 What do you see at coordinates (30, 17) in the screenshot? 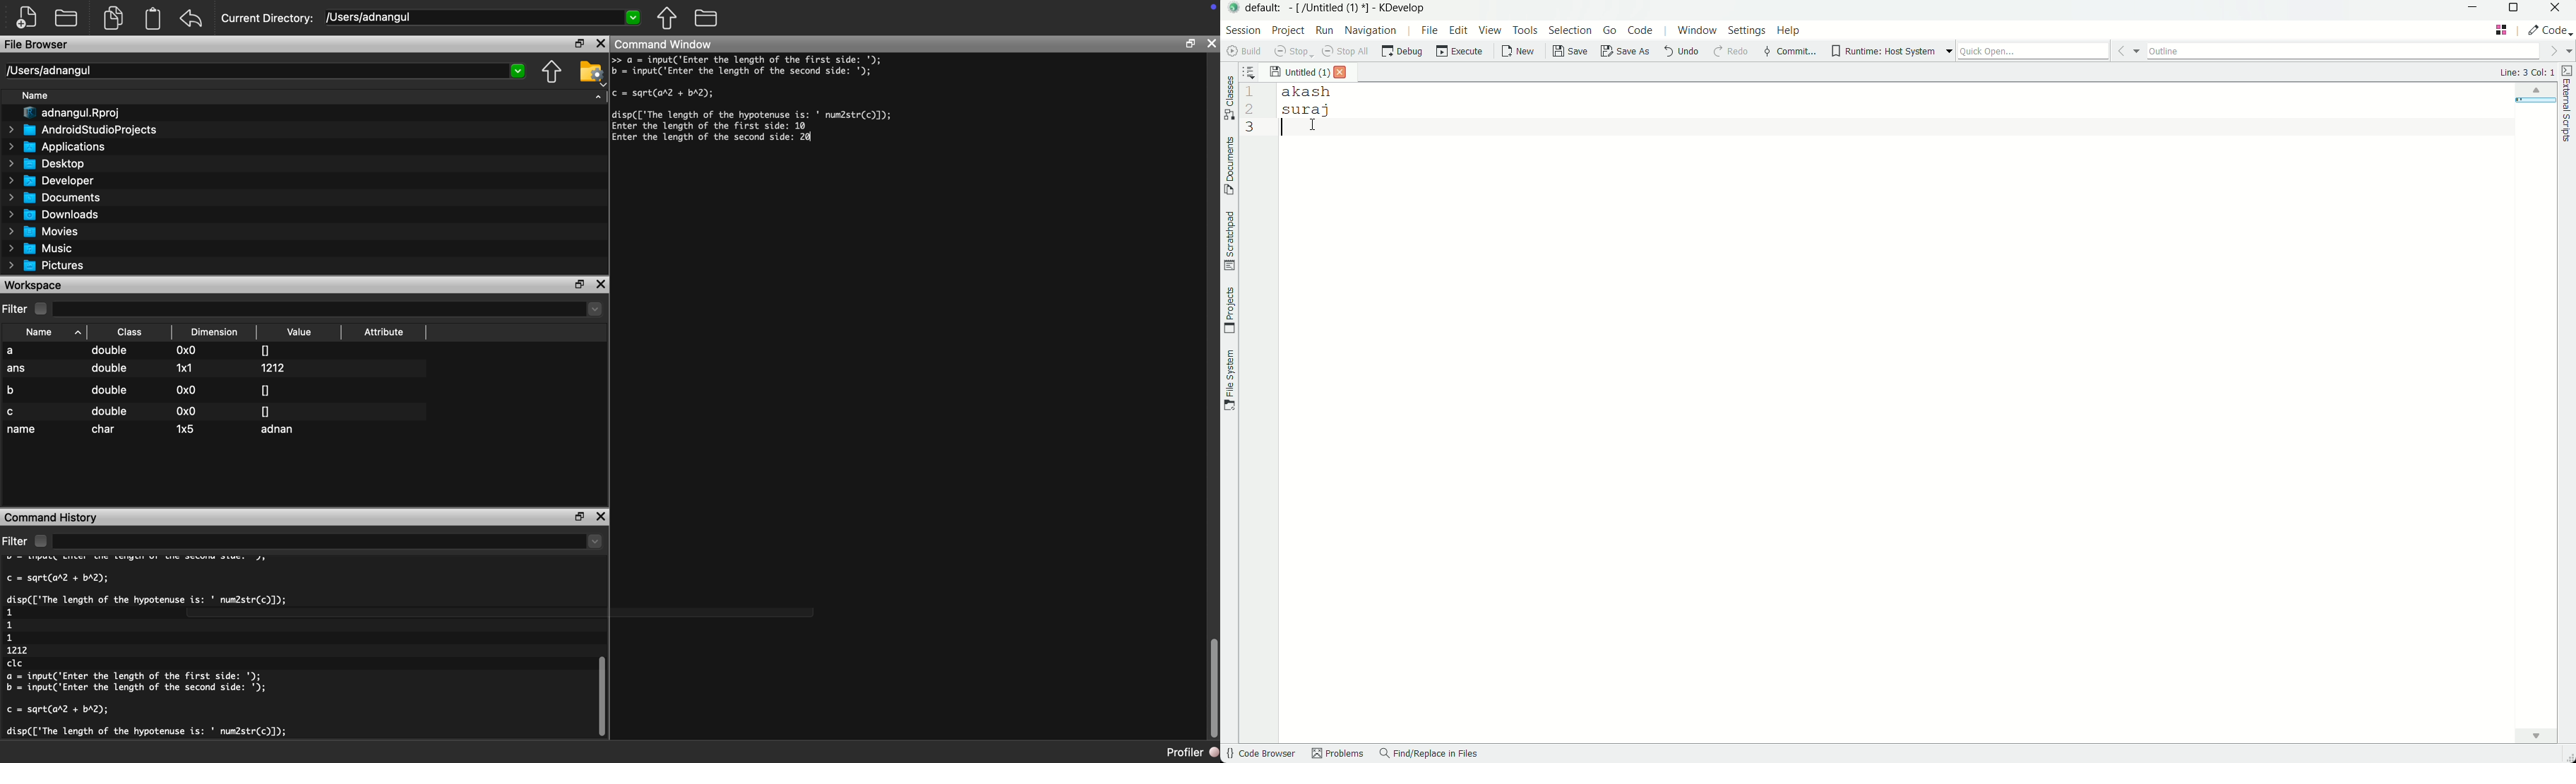
I see `create new` at bounding box center [30, 17].